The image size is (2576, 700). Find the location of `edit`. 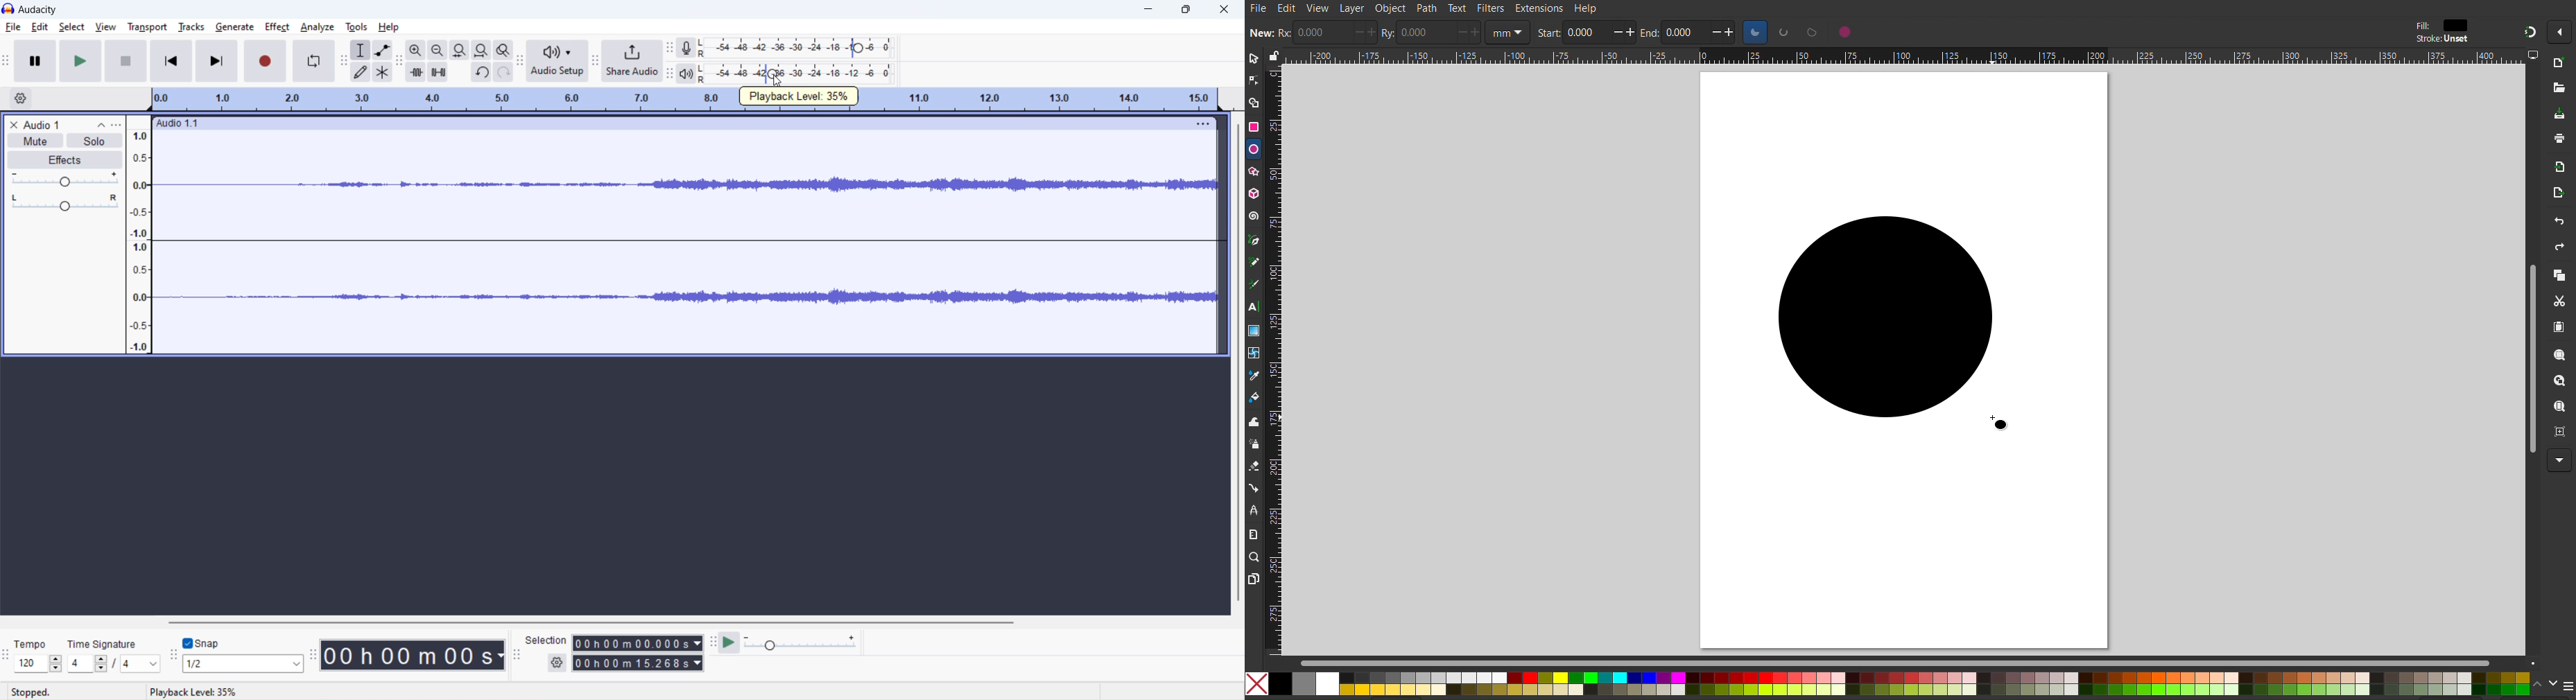

edit is located at coordinates (41, 27).